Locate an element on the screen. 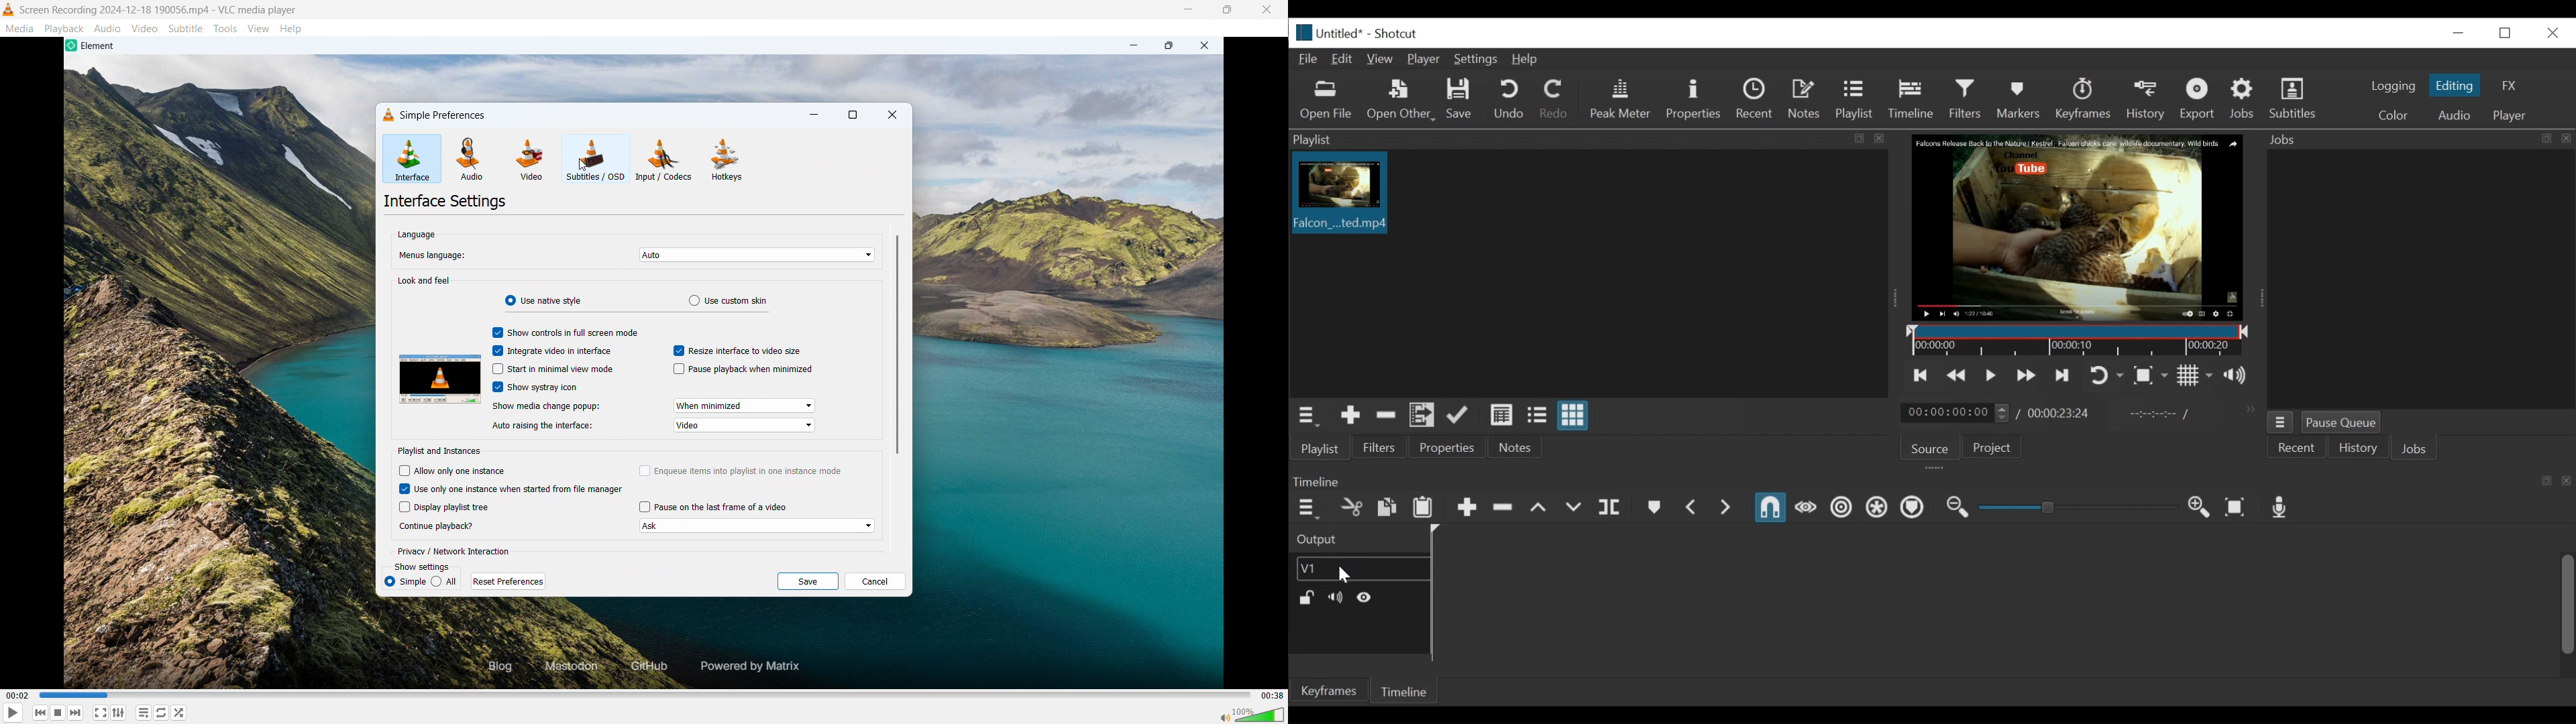  Zoom Timeline in is located at coordinates (2201, 508).